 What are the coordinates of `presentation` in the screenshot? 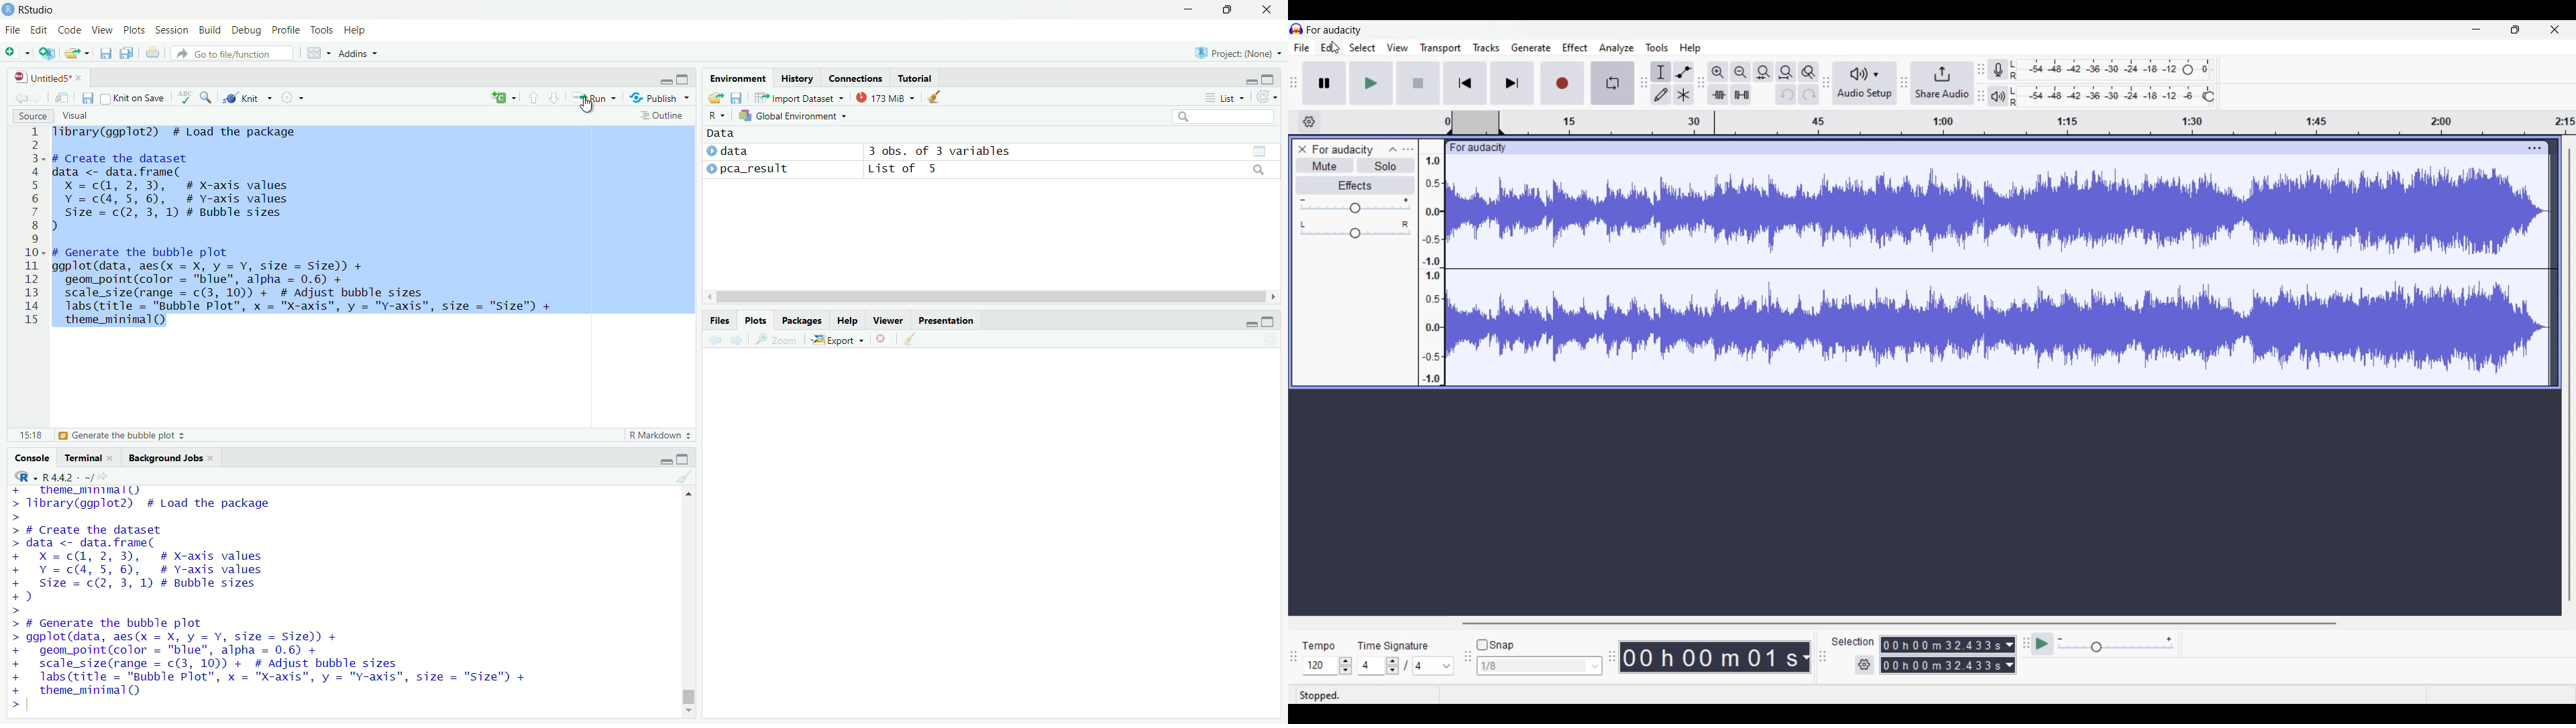 It's located at (946, 320).